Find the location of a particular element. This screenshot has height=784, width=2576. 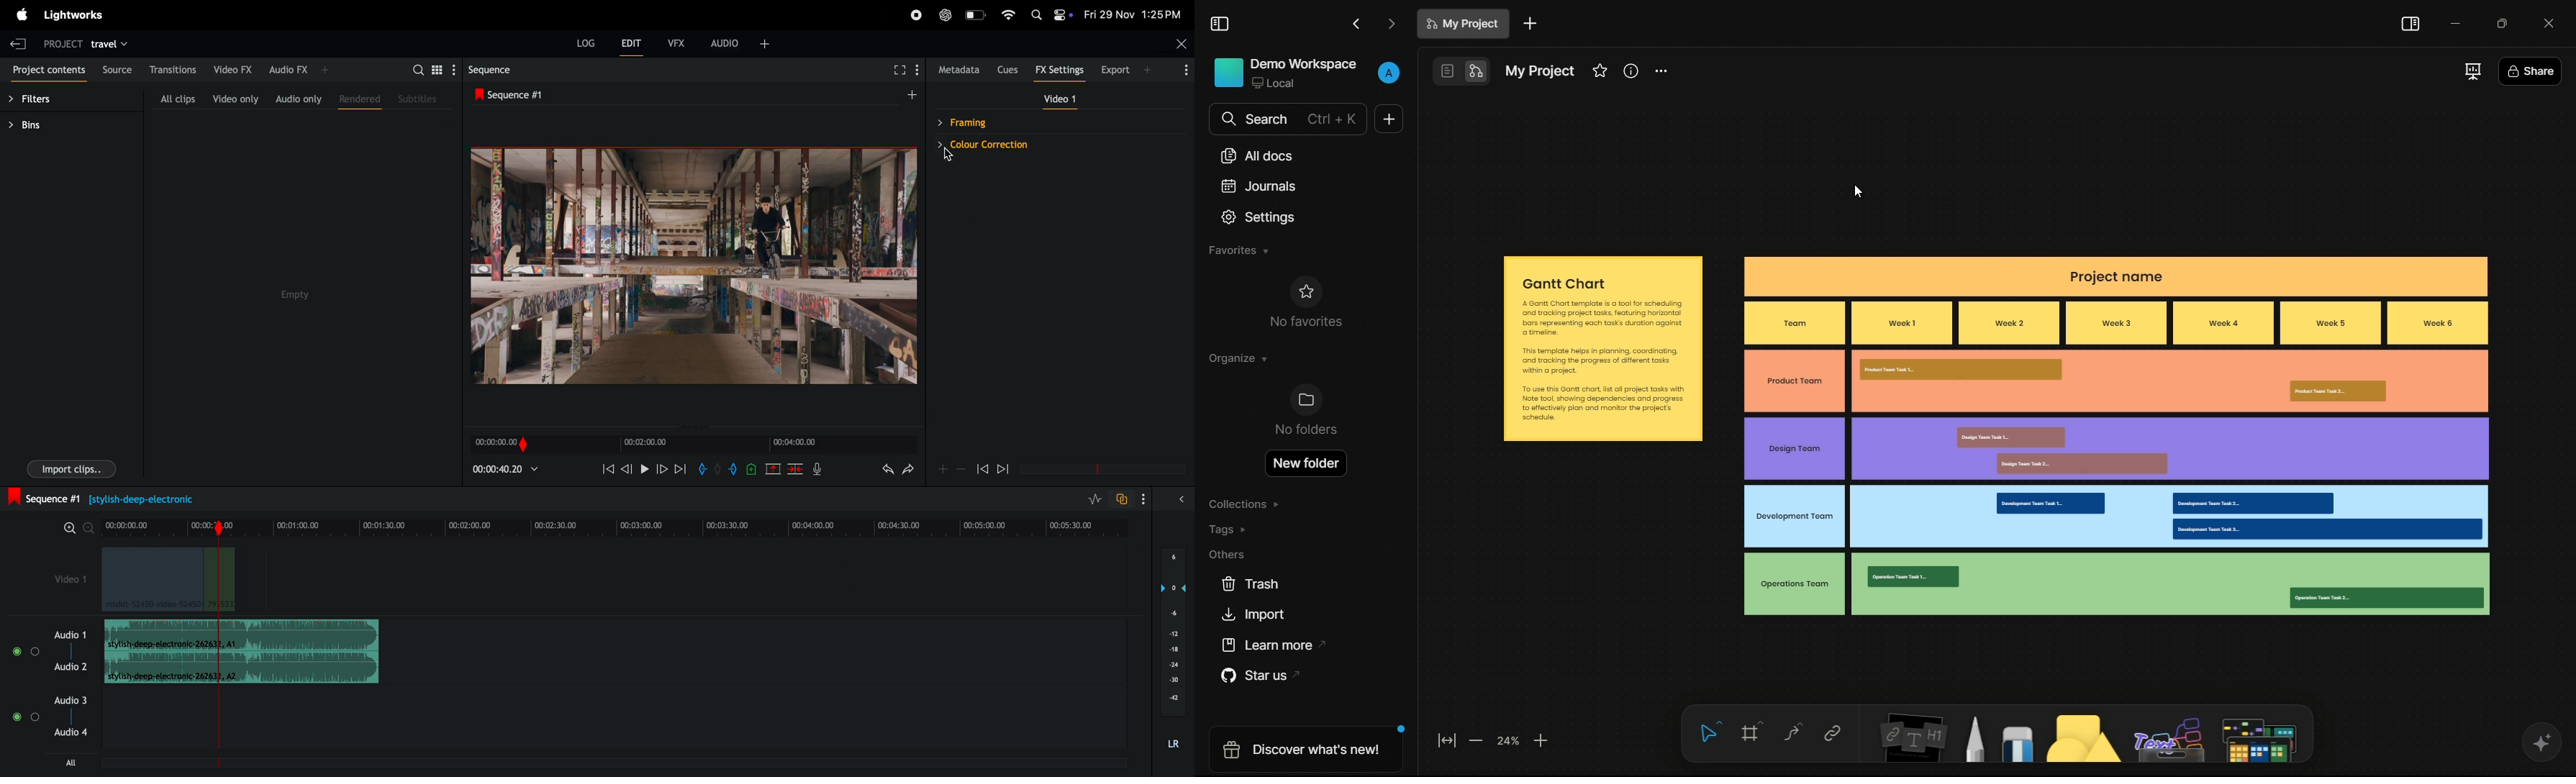

trash is located at coordinates (1250, 585).